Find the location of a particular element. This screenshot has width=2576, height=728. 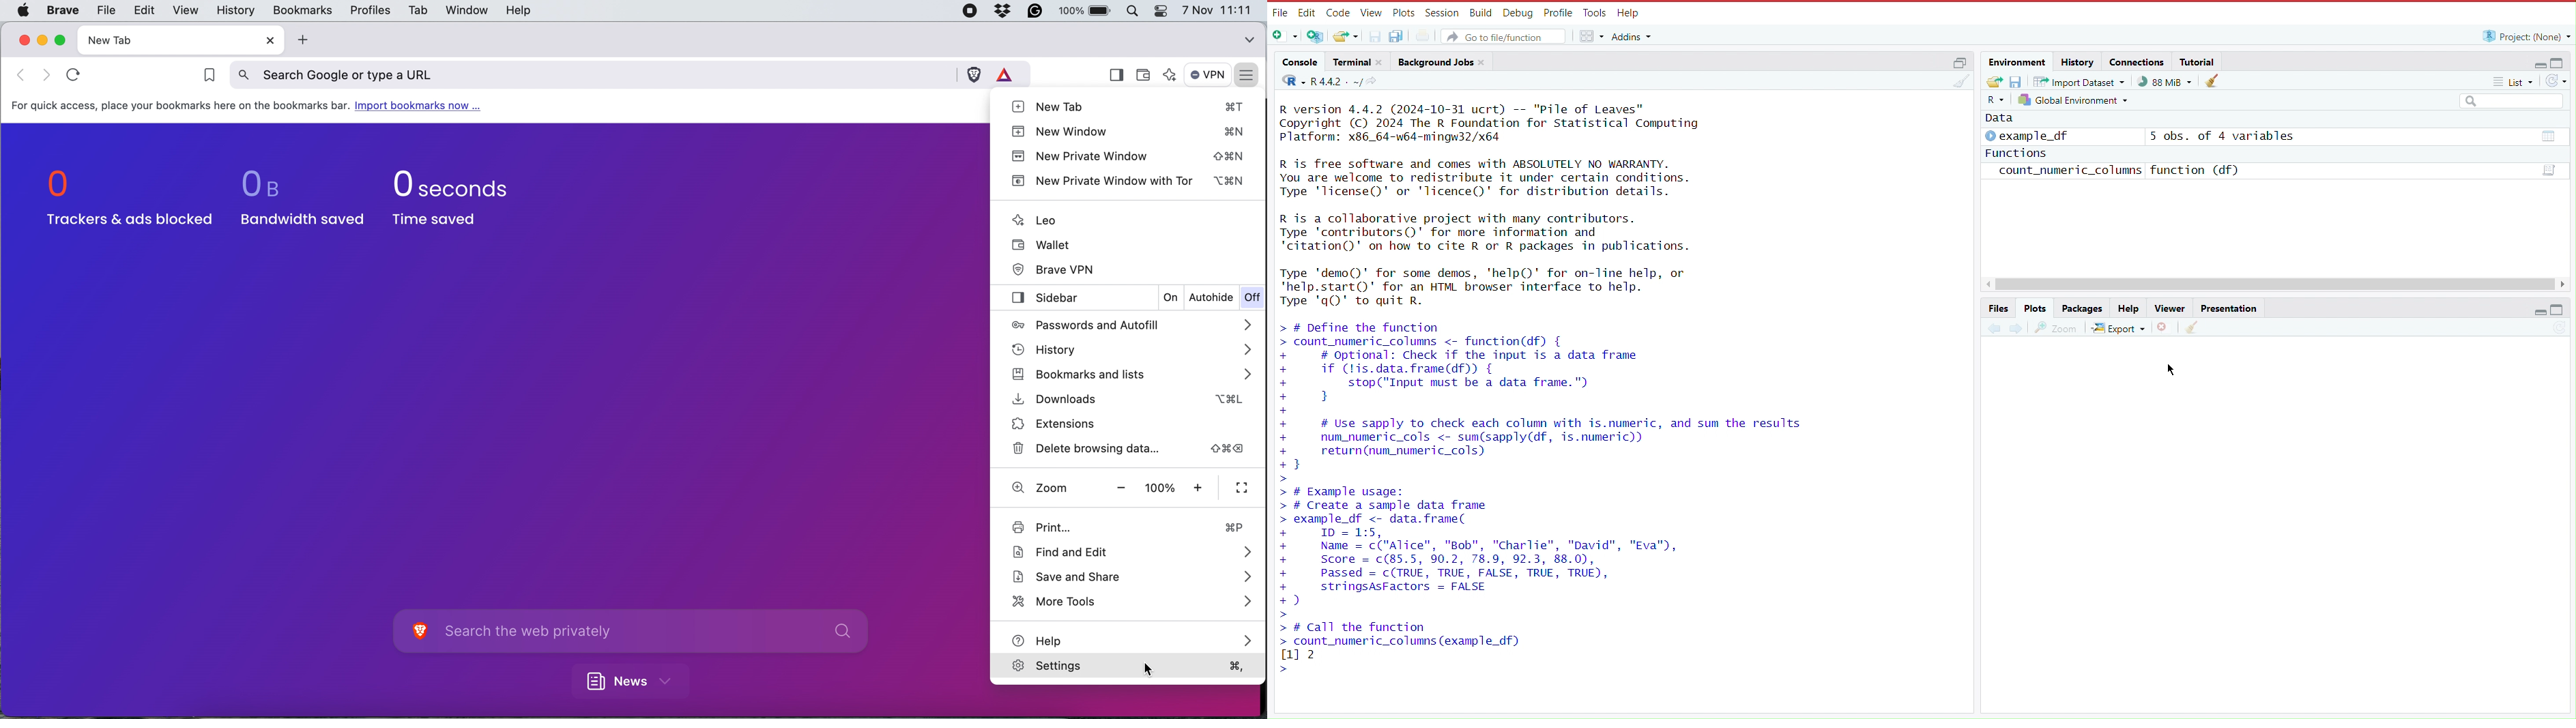

Data/Table is located at coordinates (2549, 170).